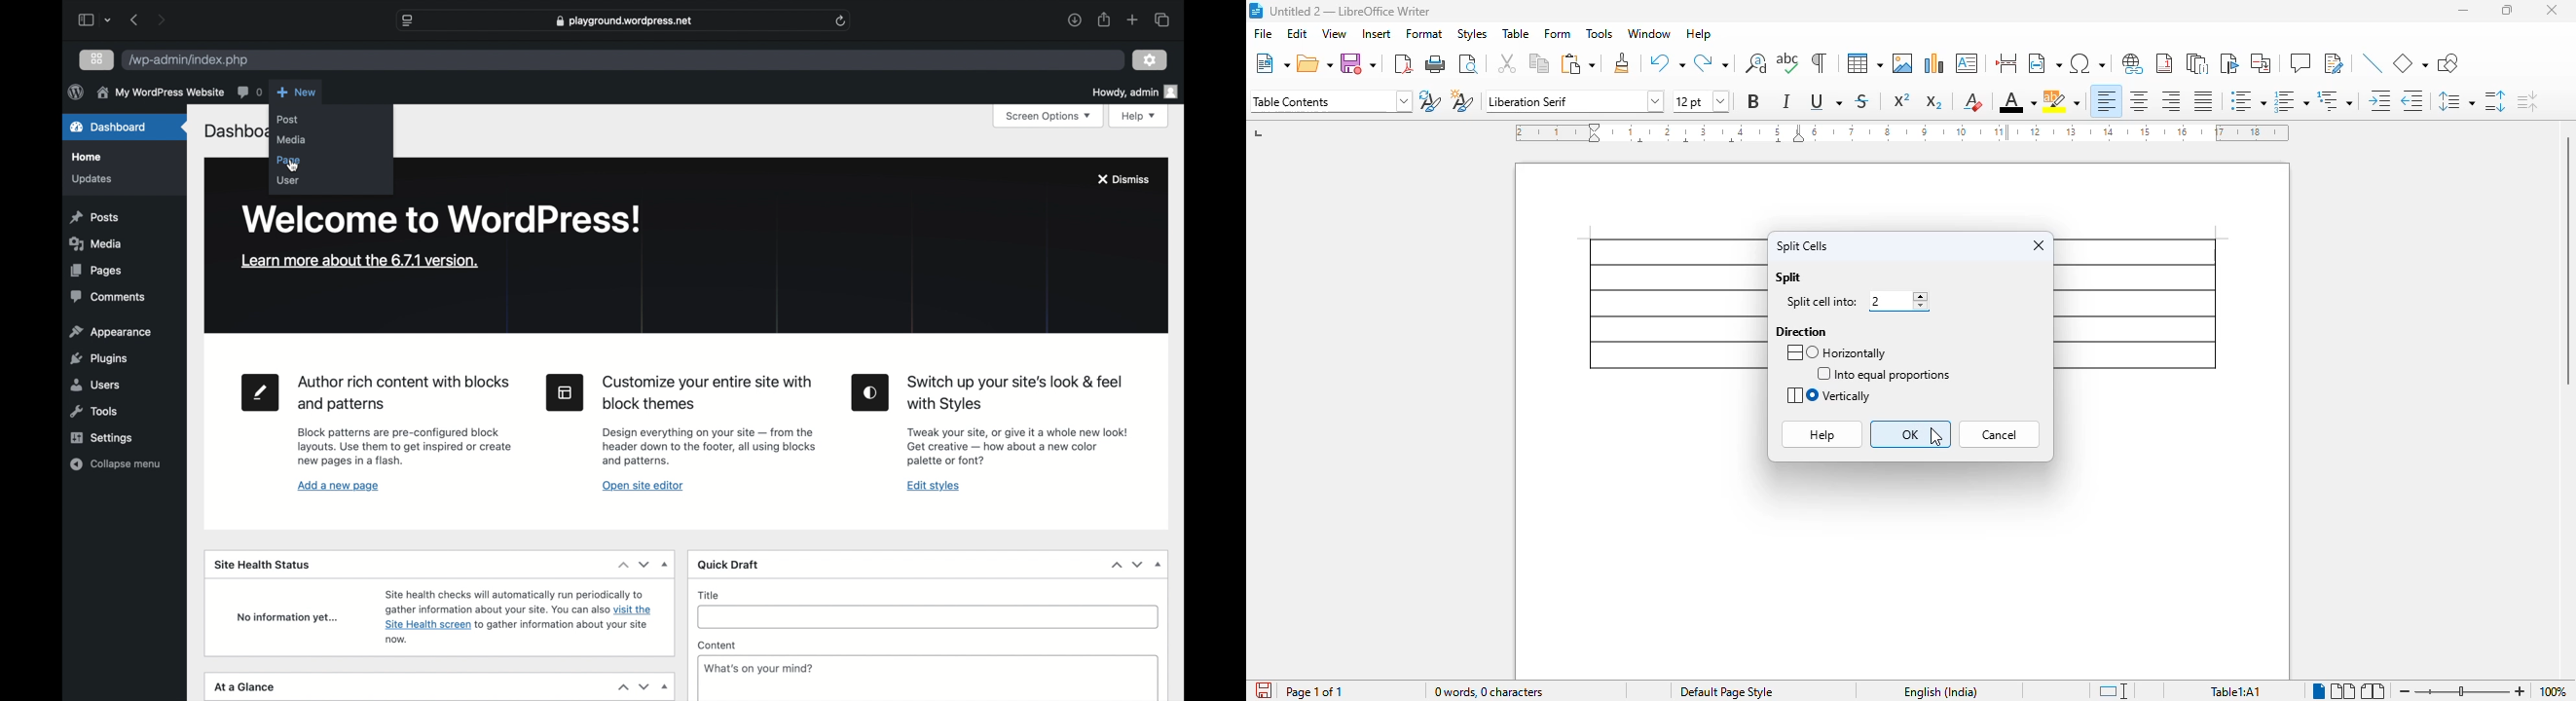  I want to click on insert chart, so click(1934, 63).